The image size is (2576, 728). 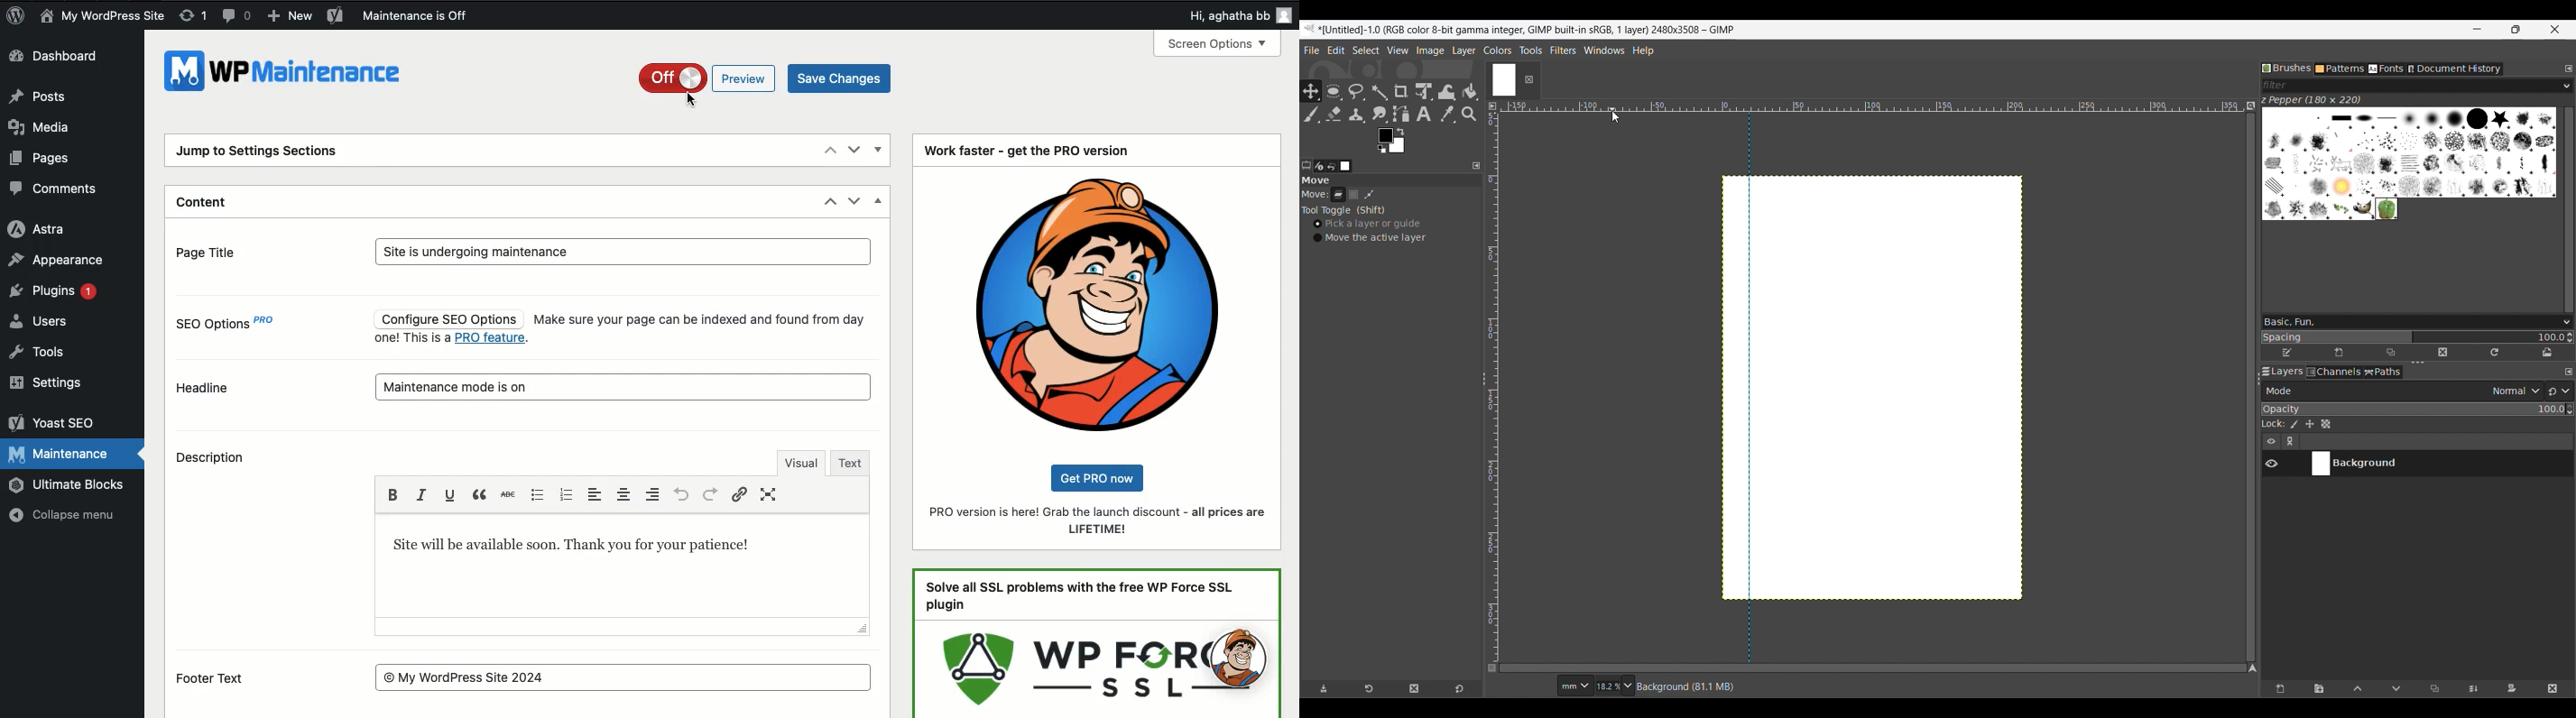 I want to click on pro feature, so click(x=493, y=339).